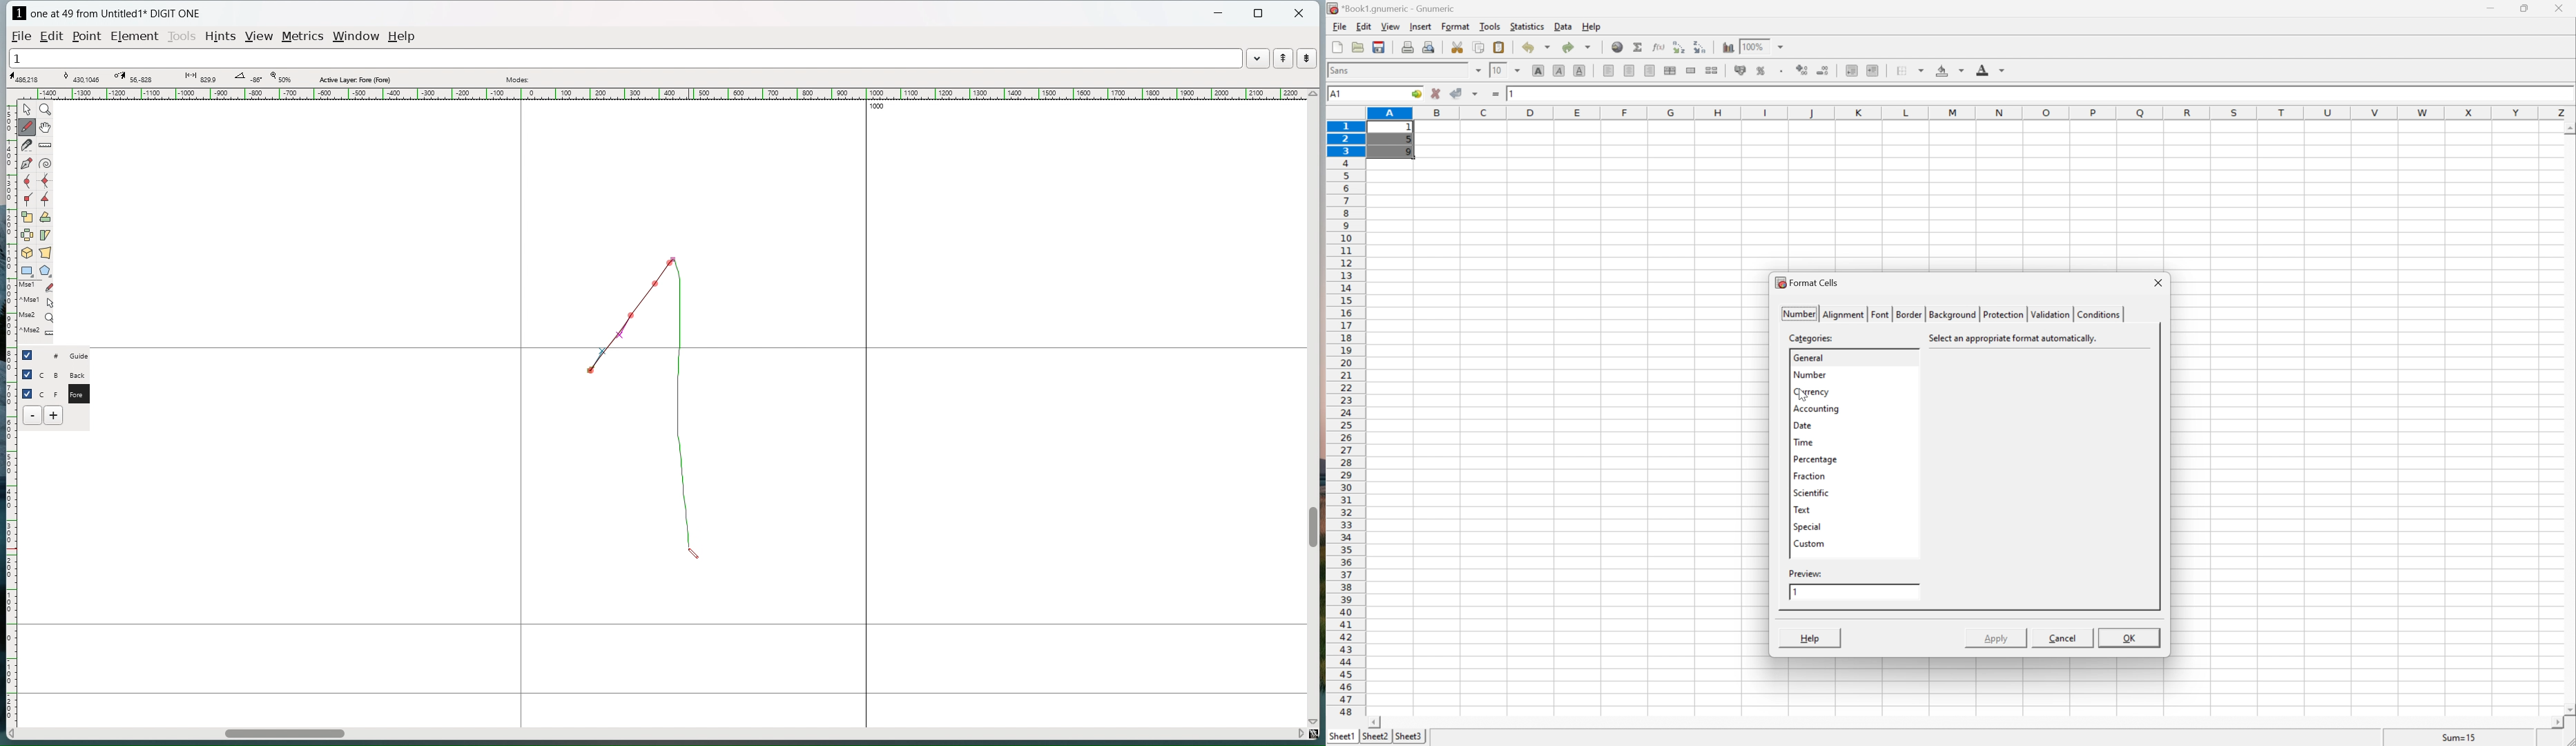 This screenshot has width=2576, height=756. I want to click on view, so click(260, 37).